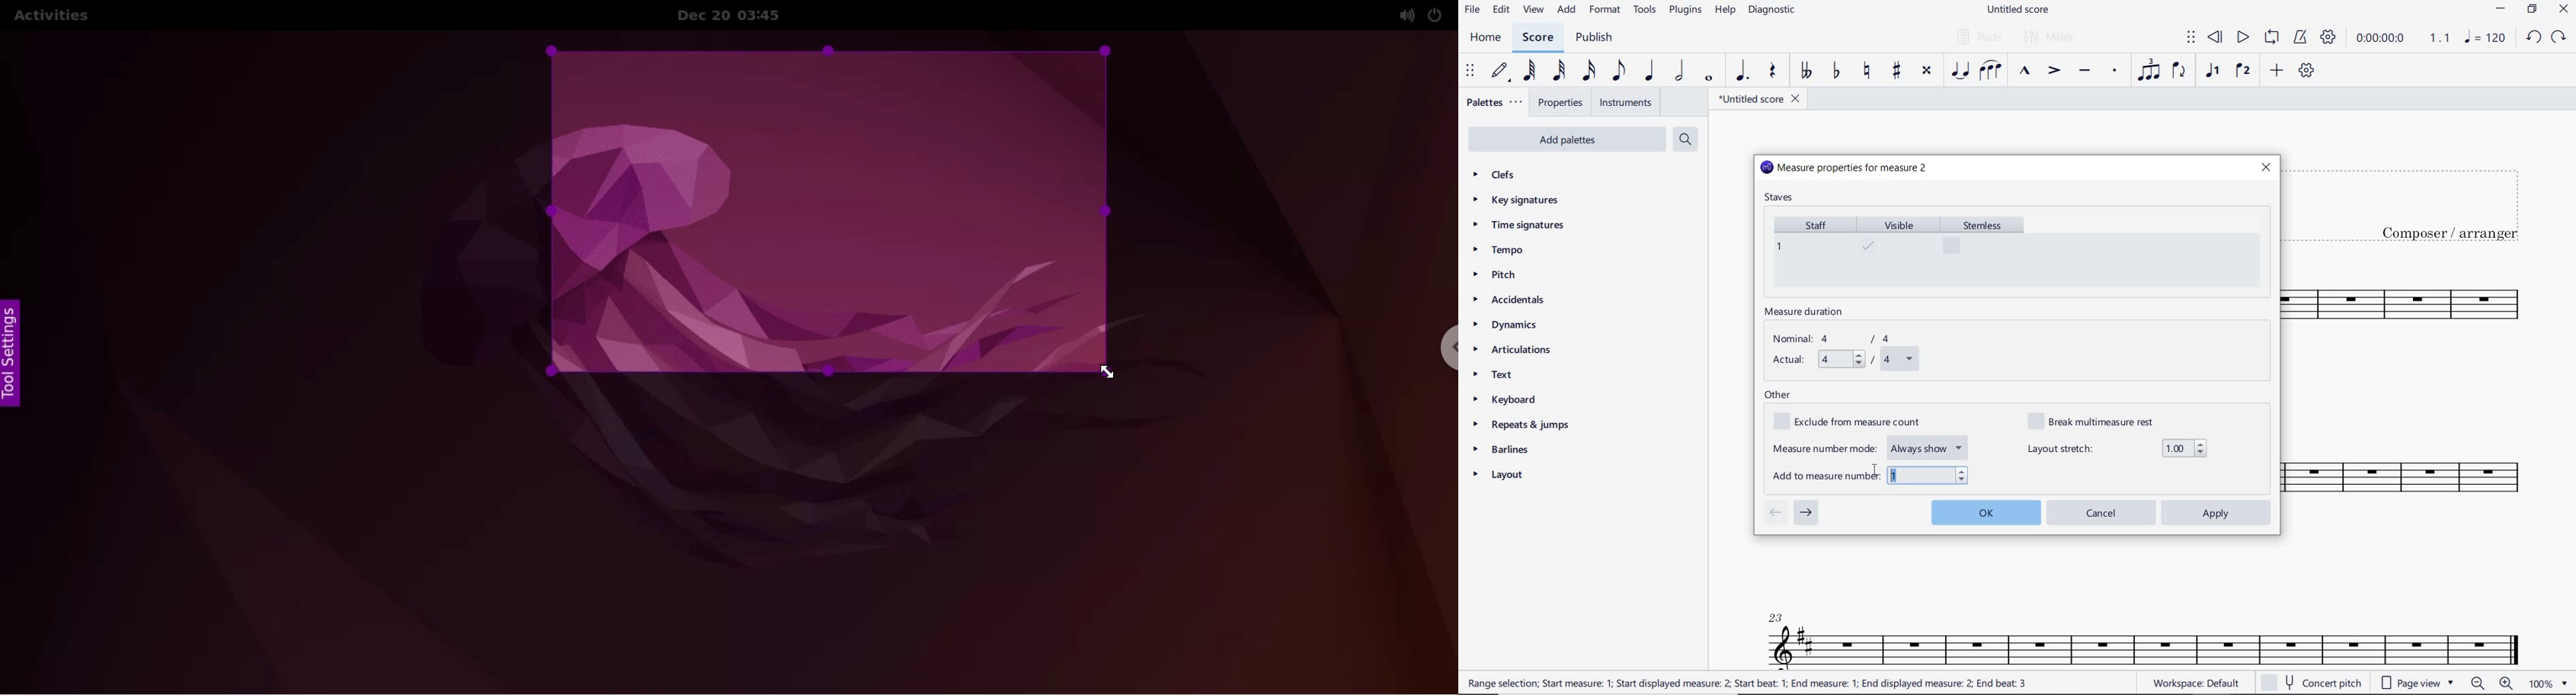 This screenshot has width=2576, height=700. Describe the element at coordinates (2564, 11) in the screenshot. I see `CLOSE` at that location.